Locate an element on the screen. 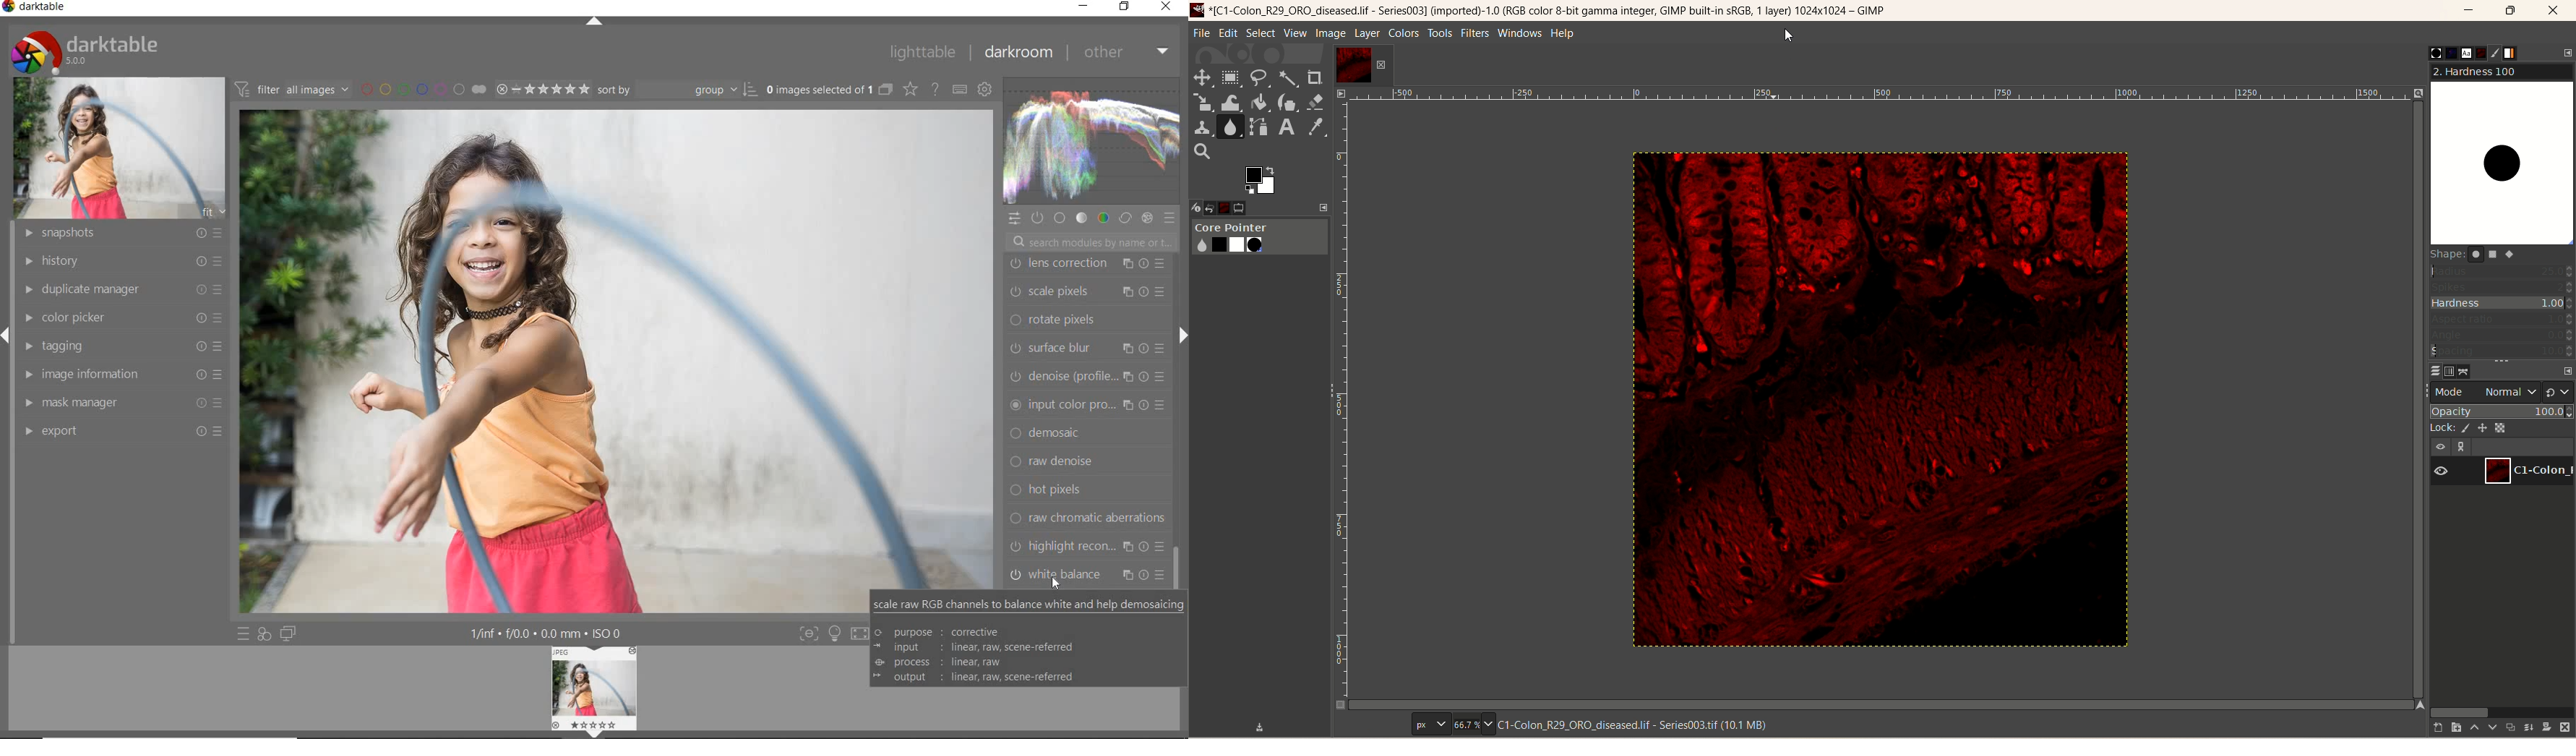  colors is located at coordinates (1405, 33).